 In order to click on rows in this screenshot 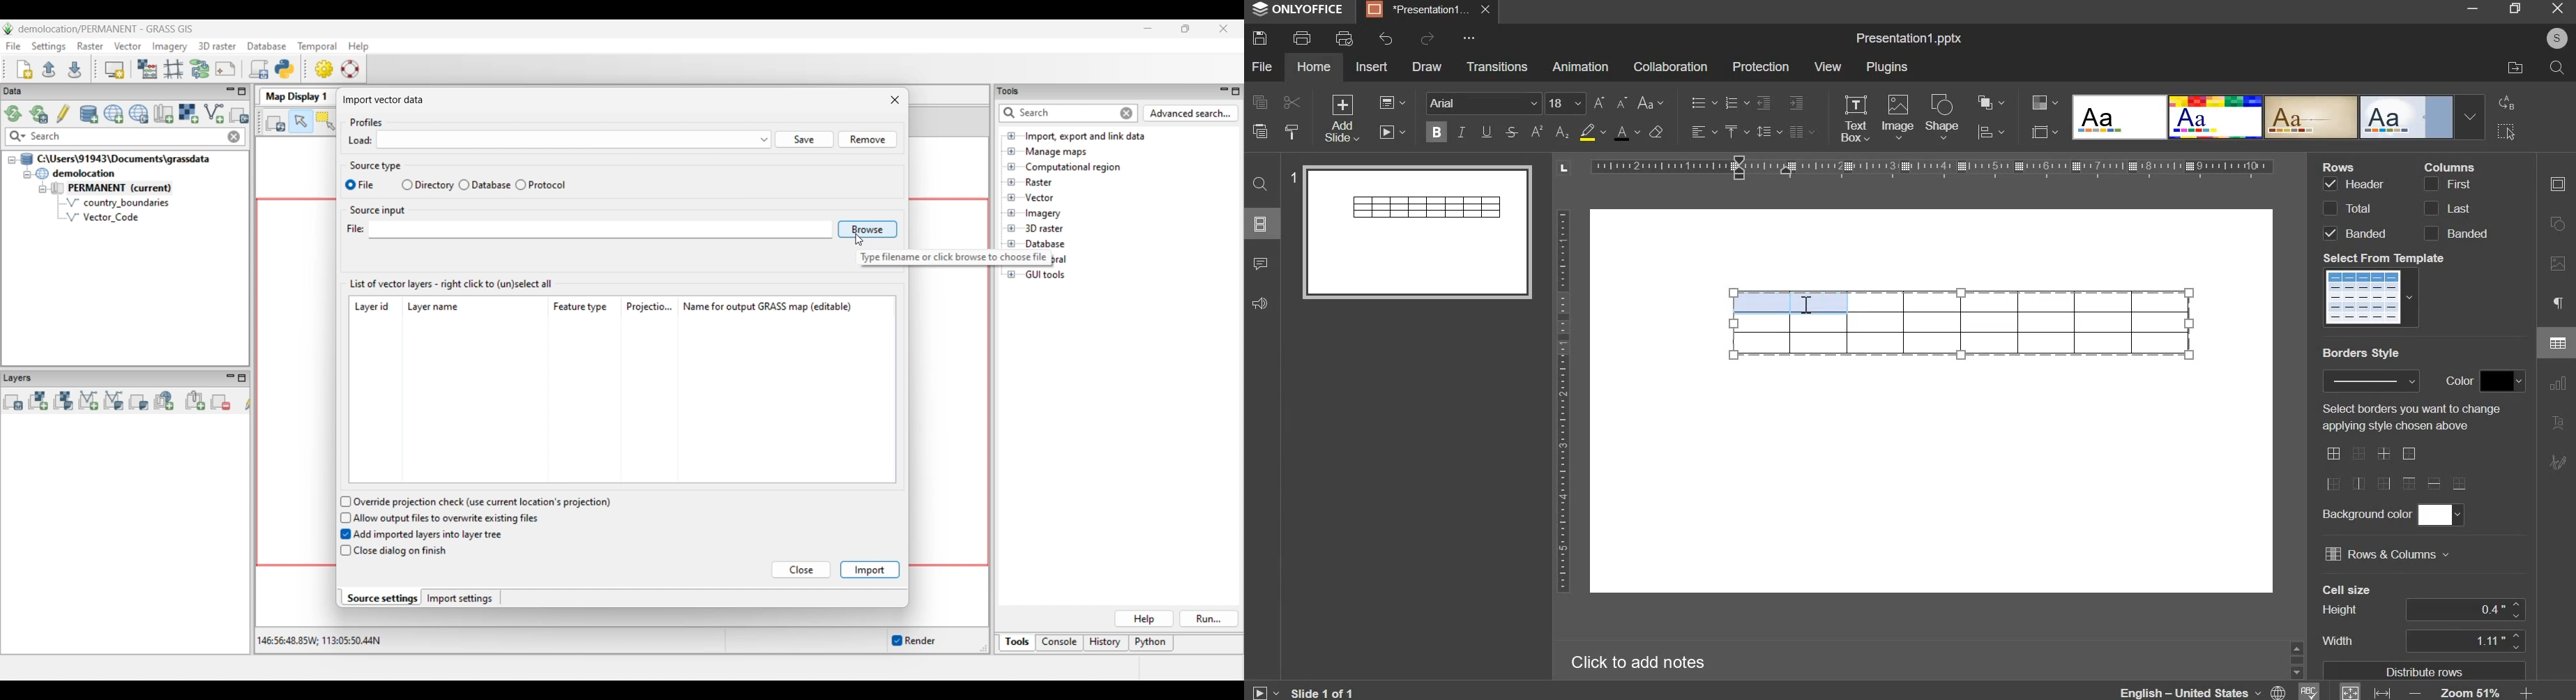, I will do `click(2353, 208)`.